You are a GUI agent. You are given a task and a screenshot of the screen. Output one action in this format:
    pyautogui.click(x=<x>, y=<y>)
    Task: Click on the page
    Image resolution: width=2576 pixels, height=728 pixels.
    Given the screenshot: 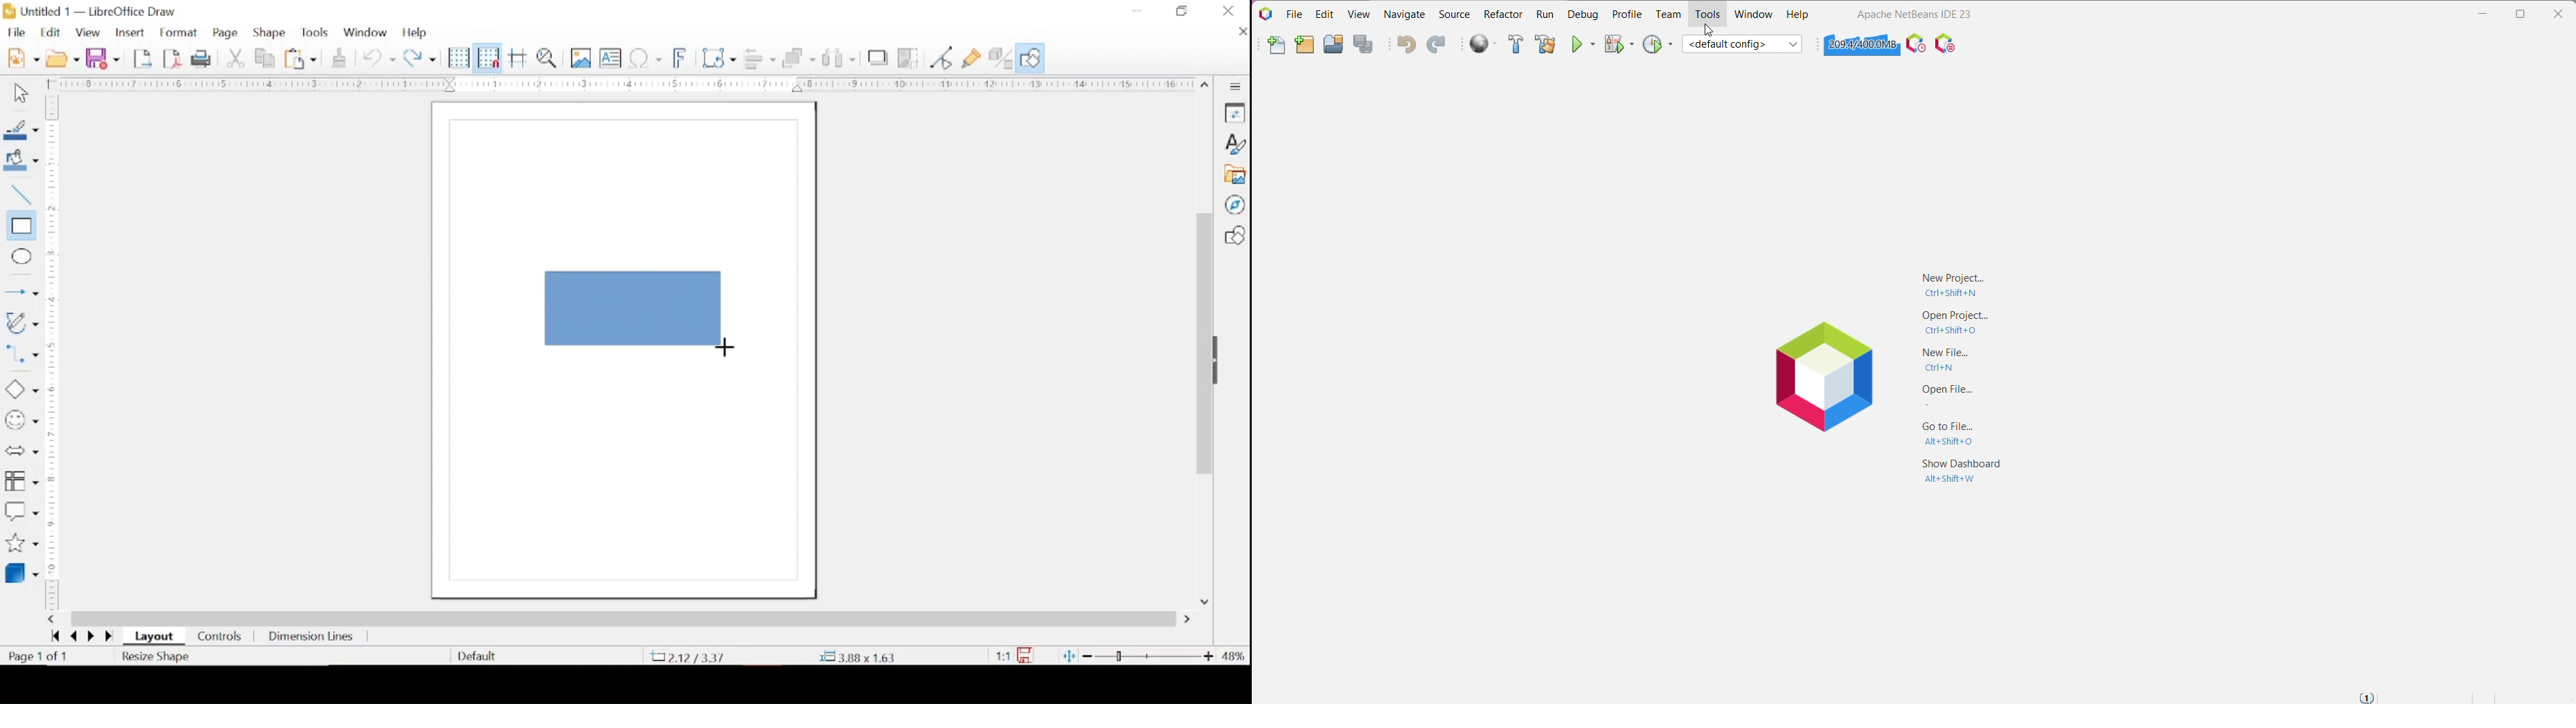 What is the action you would take?
    pyautogui.click(x=227, y=33)
    